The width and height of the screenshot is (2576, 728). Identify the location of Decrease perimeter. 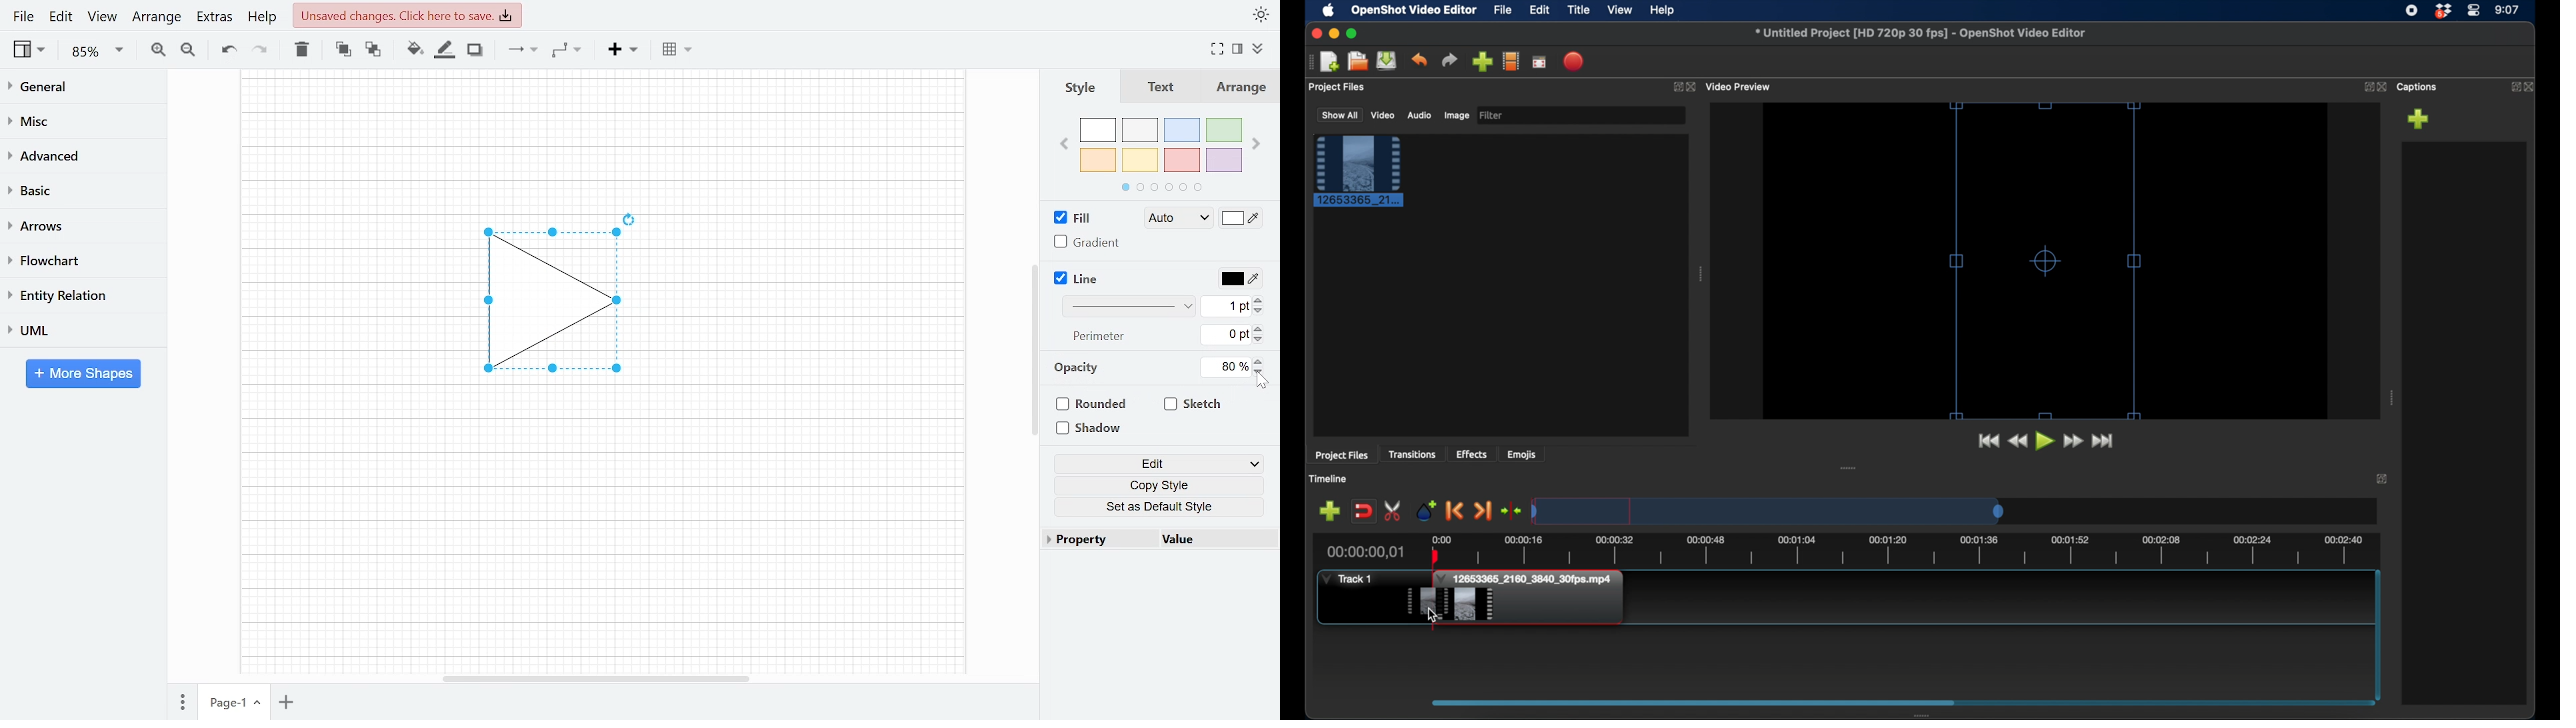
(1260, 341).